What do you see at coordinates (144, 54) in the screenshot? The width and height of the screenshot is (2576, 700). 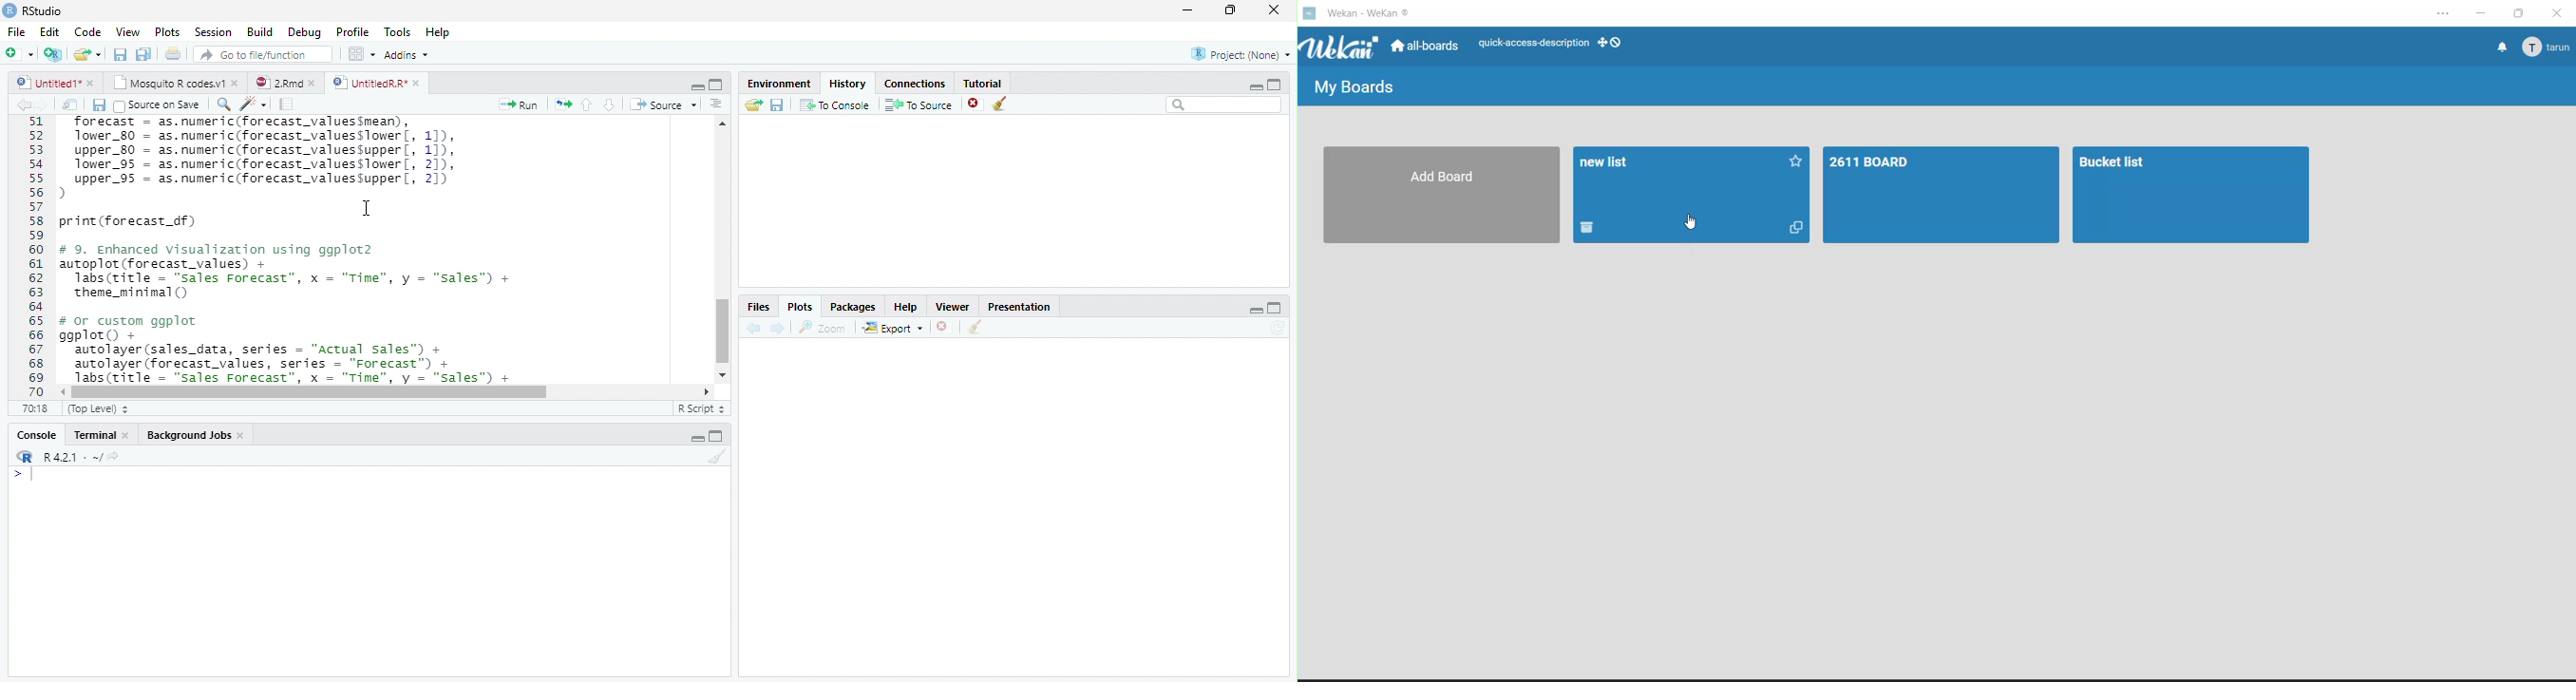 I see `Save all open files` at bounding box center [144, 54].